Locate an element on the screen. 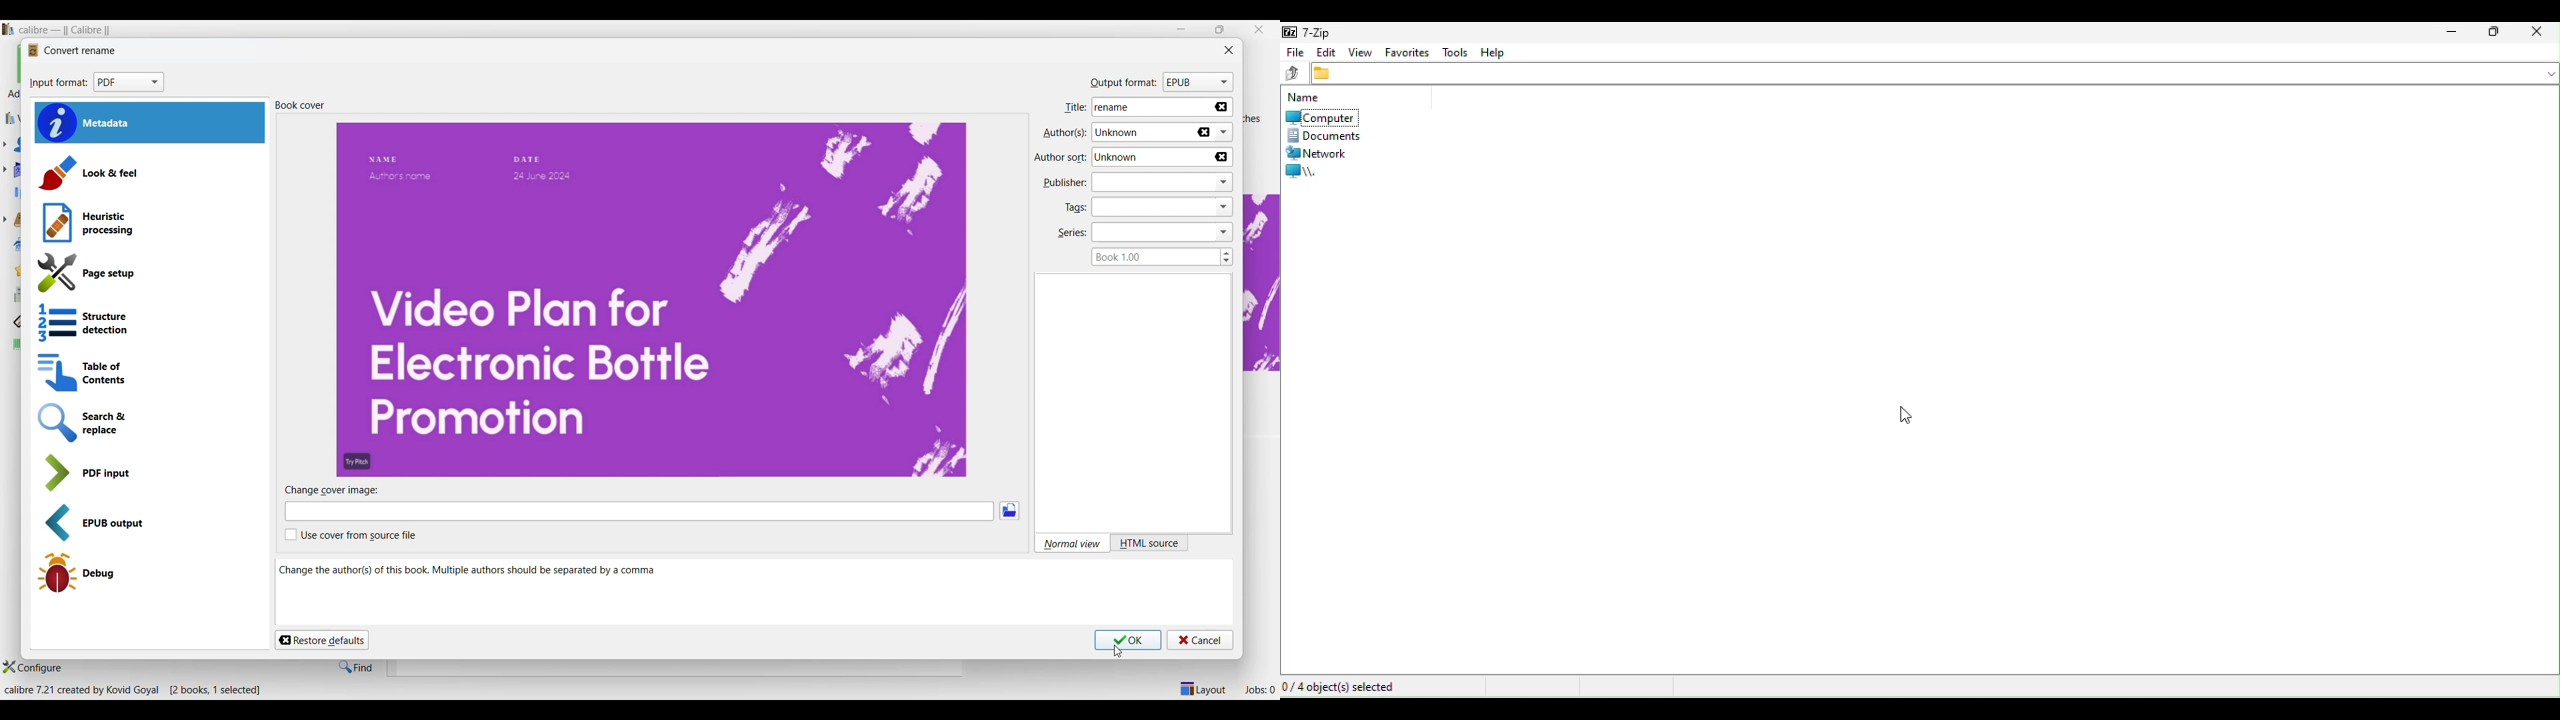 Image resolution: width=2576 pixels, height=728 pixels. dropdown is located at coordinates (1224, 183).